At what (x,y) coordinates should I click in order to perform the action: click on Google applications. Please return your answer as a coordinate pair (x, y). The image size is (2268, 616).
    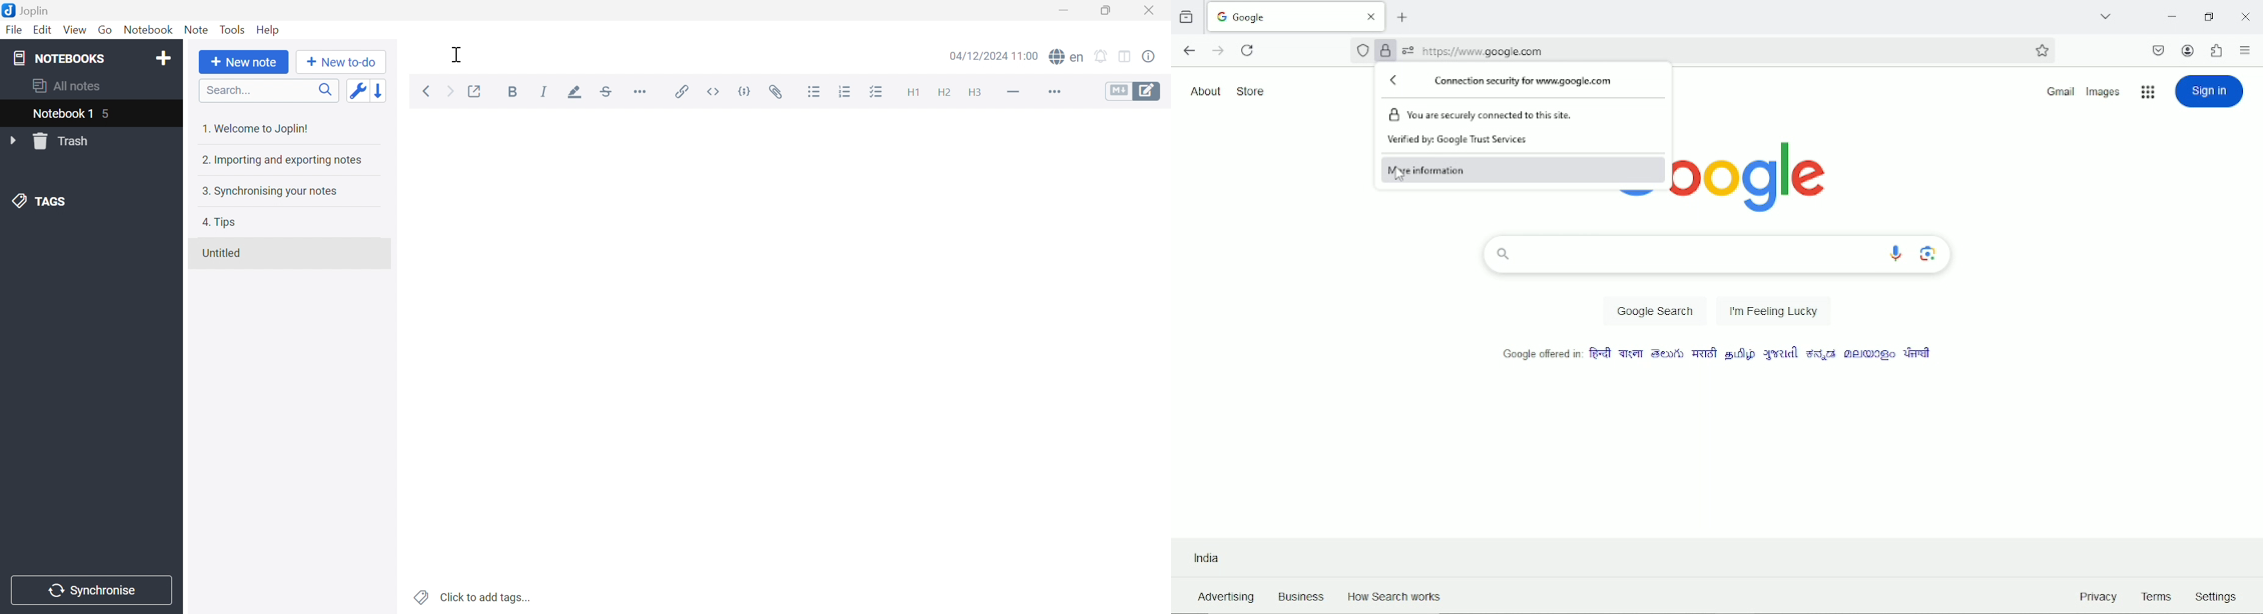
    Looking at the image, I should click on (2148, 92).